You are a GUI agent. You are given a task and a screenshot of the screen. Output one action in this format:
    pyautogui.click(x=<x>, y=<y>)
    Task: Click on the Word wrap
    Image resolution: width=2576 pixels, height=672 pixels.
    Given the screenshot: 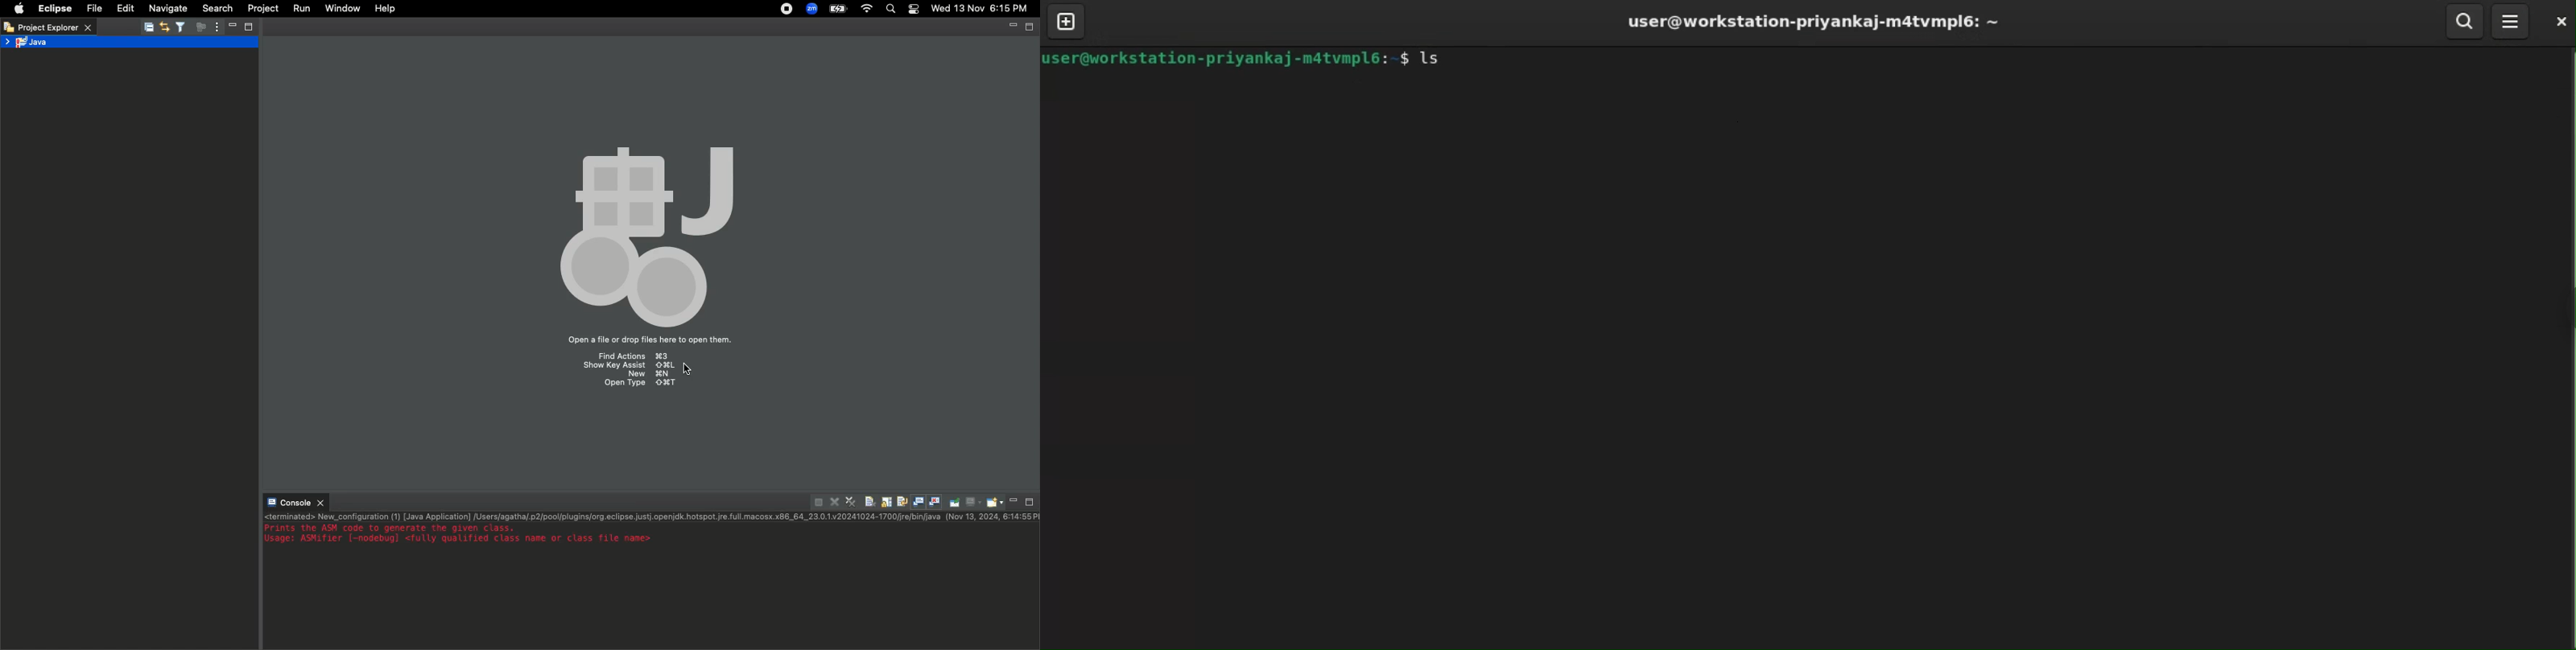 What is the action you would take?
    pyautogui.click(x=904, y=498)
    